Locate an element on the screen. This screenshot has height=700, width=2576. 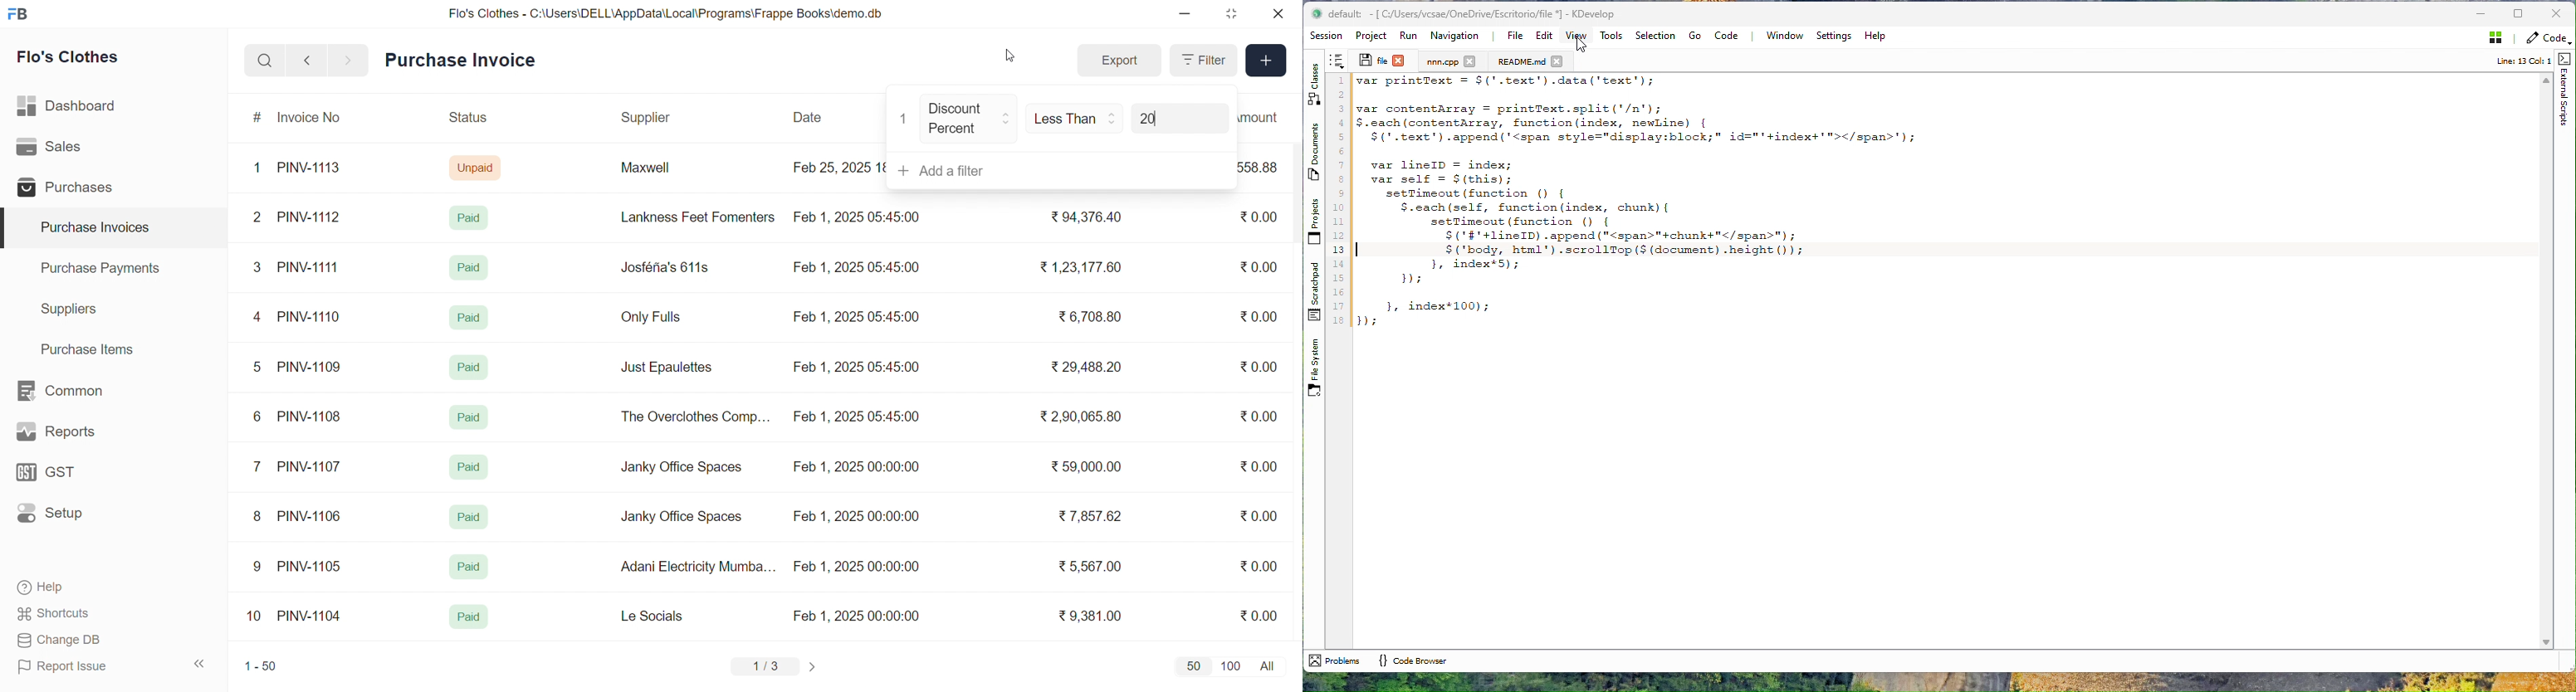
Minimize is located at coordinates (2480, 14).